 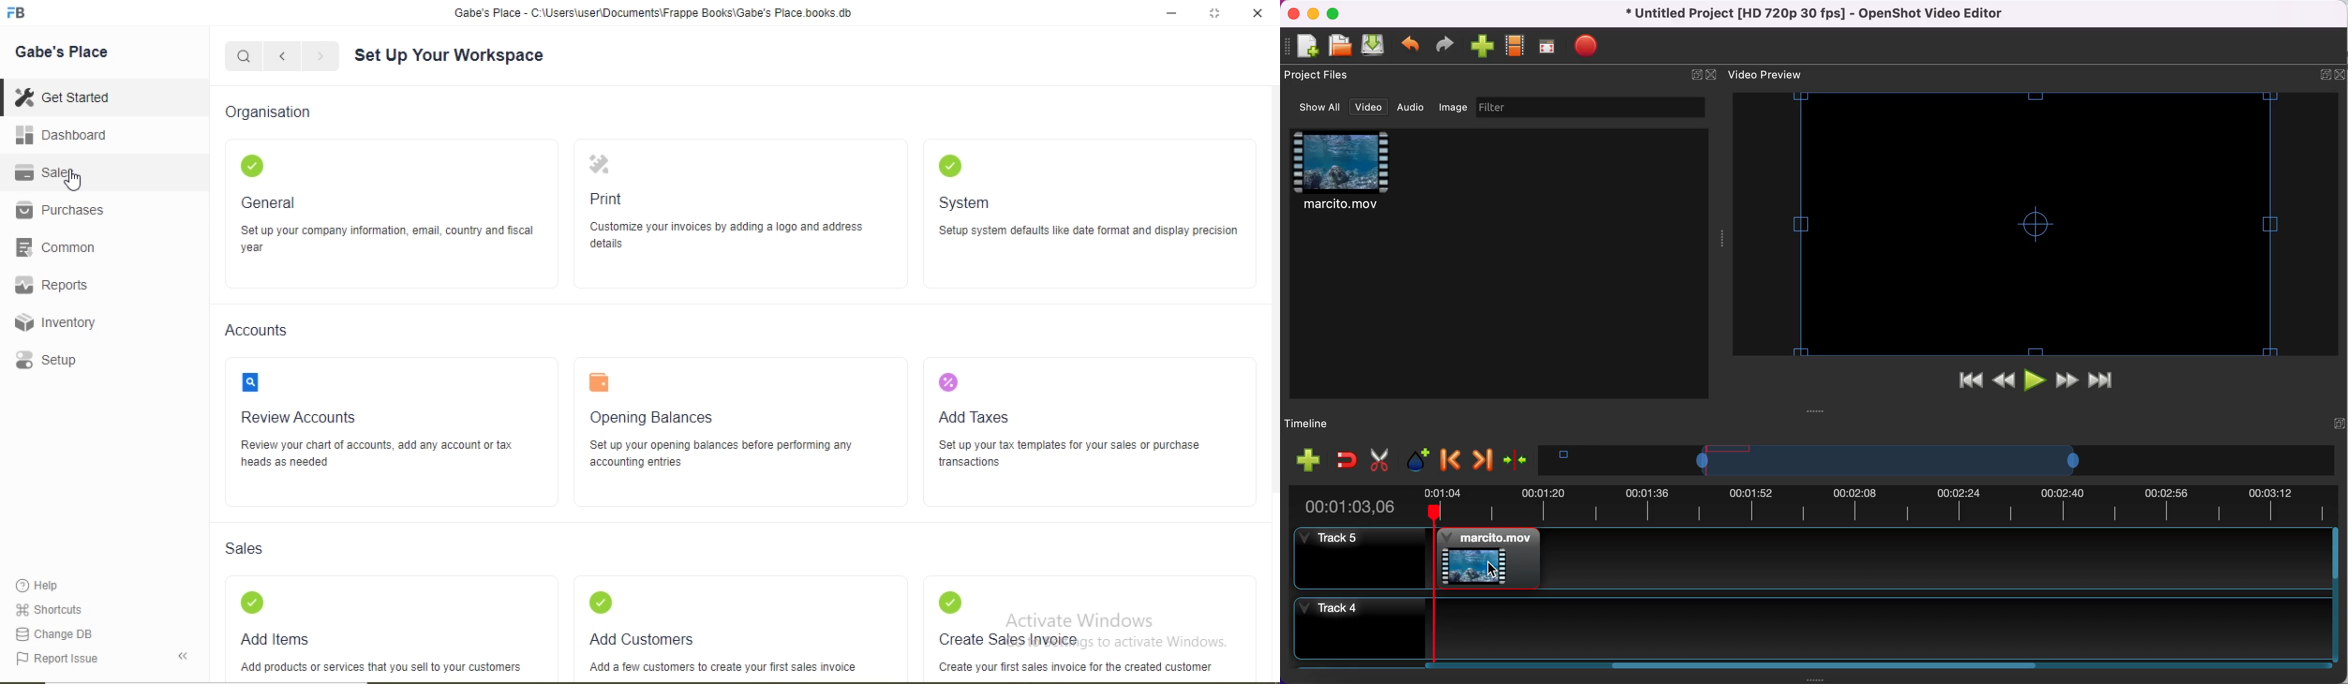 I want to click on title, so click(x=1818, y=14).